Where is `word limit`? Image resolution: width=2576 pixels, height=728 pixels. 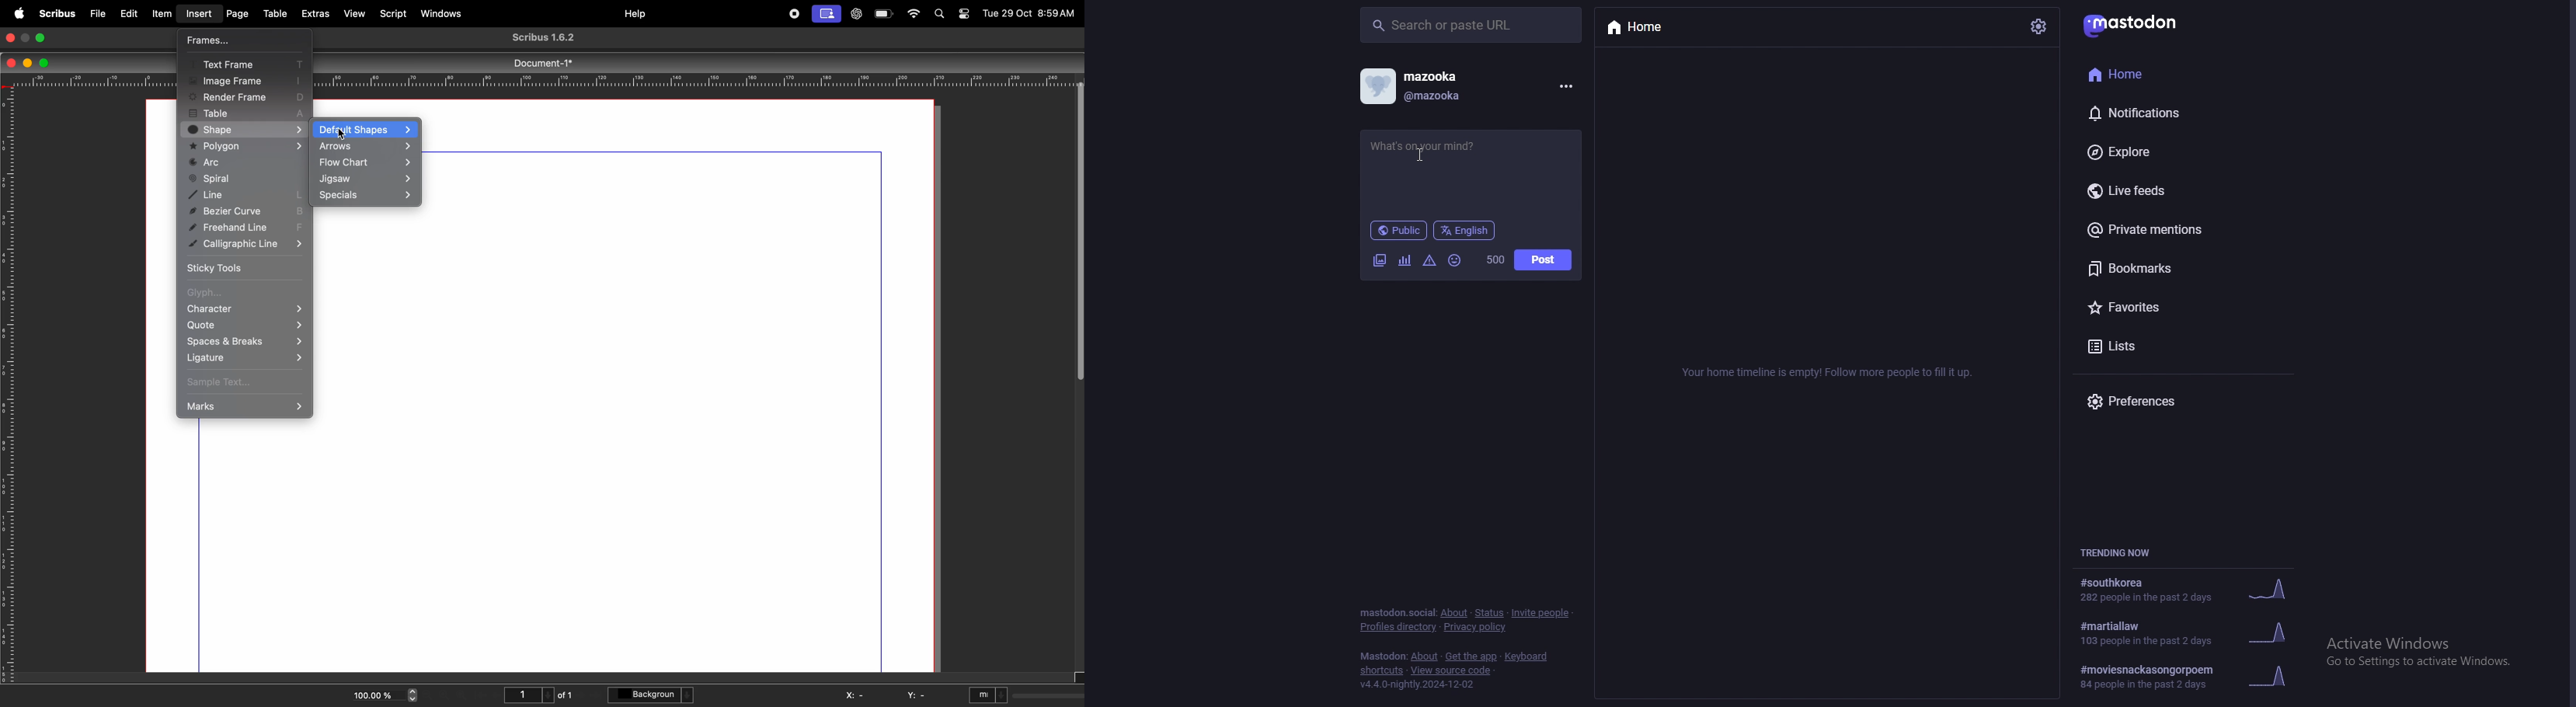 word limit is located at coordinates (1495, 259).